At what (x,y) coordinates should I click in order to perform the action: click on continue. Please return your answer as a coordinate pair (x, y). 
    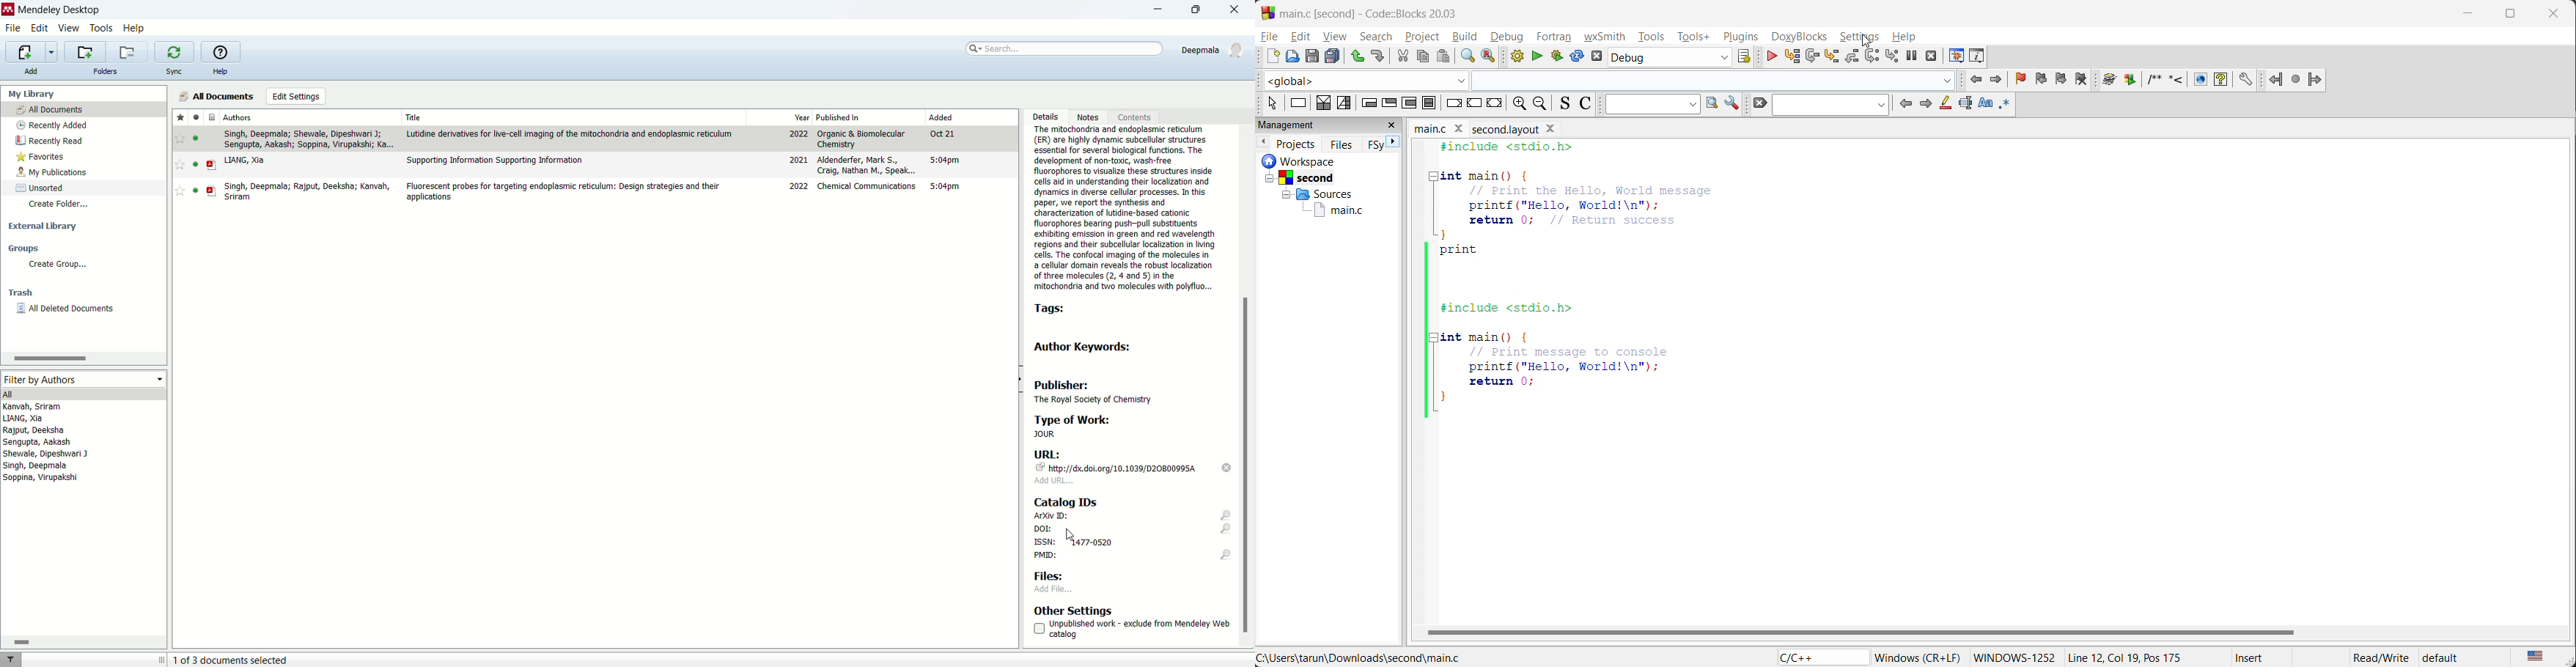
    Looking at the image, I should click on (1768, 56).